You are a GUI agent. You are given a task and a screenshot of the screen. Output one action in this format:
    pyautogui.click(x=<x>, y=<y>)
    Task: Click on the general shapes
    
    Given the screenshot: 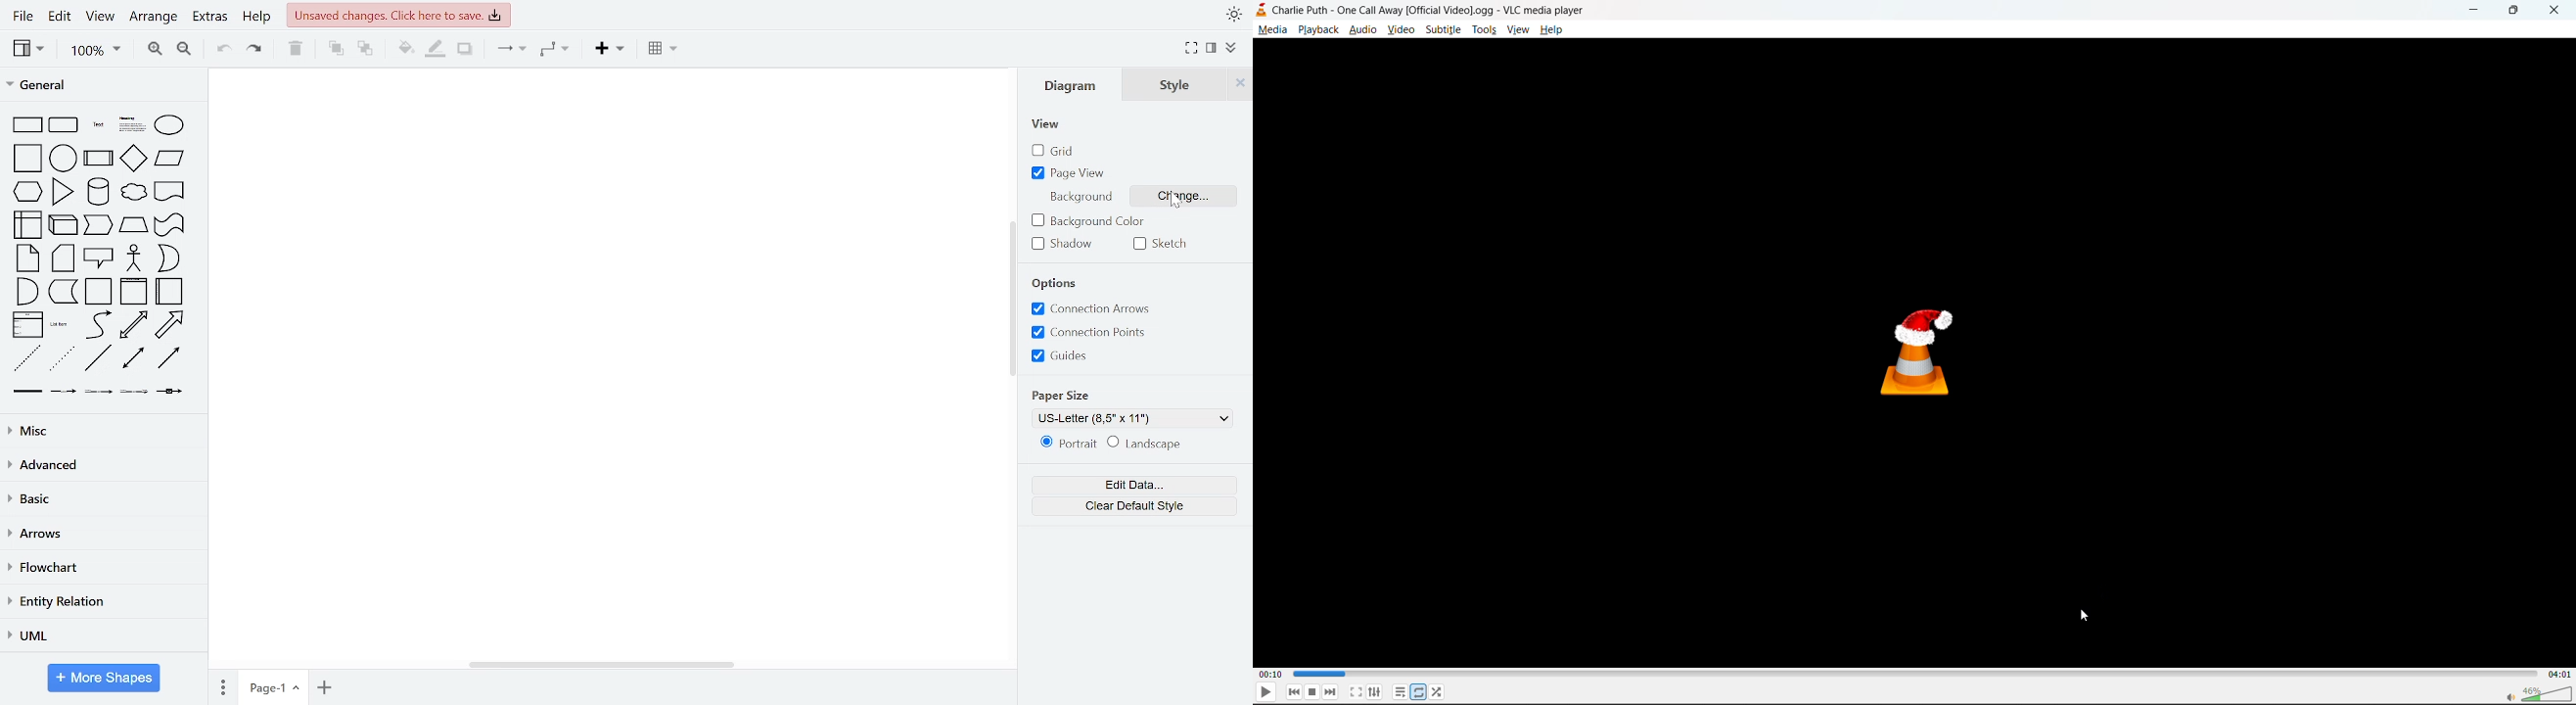 What is the action you would take?
    pyautogui.click(x=61, y=157)
    